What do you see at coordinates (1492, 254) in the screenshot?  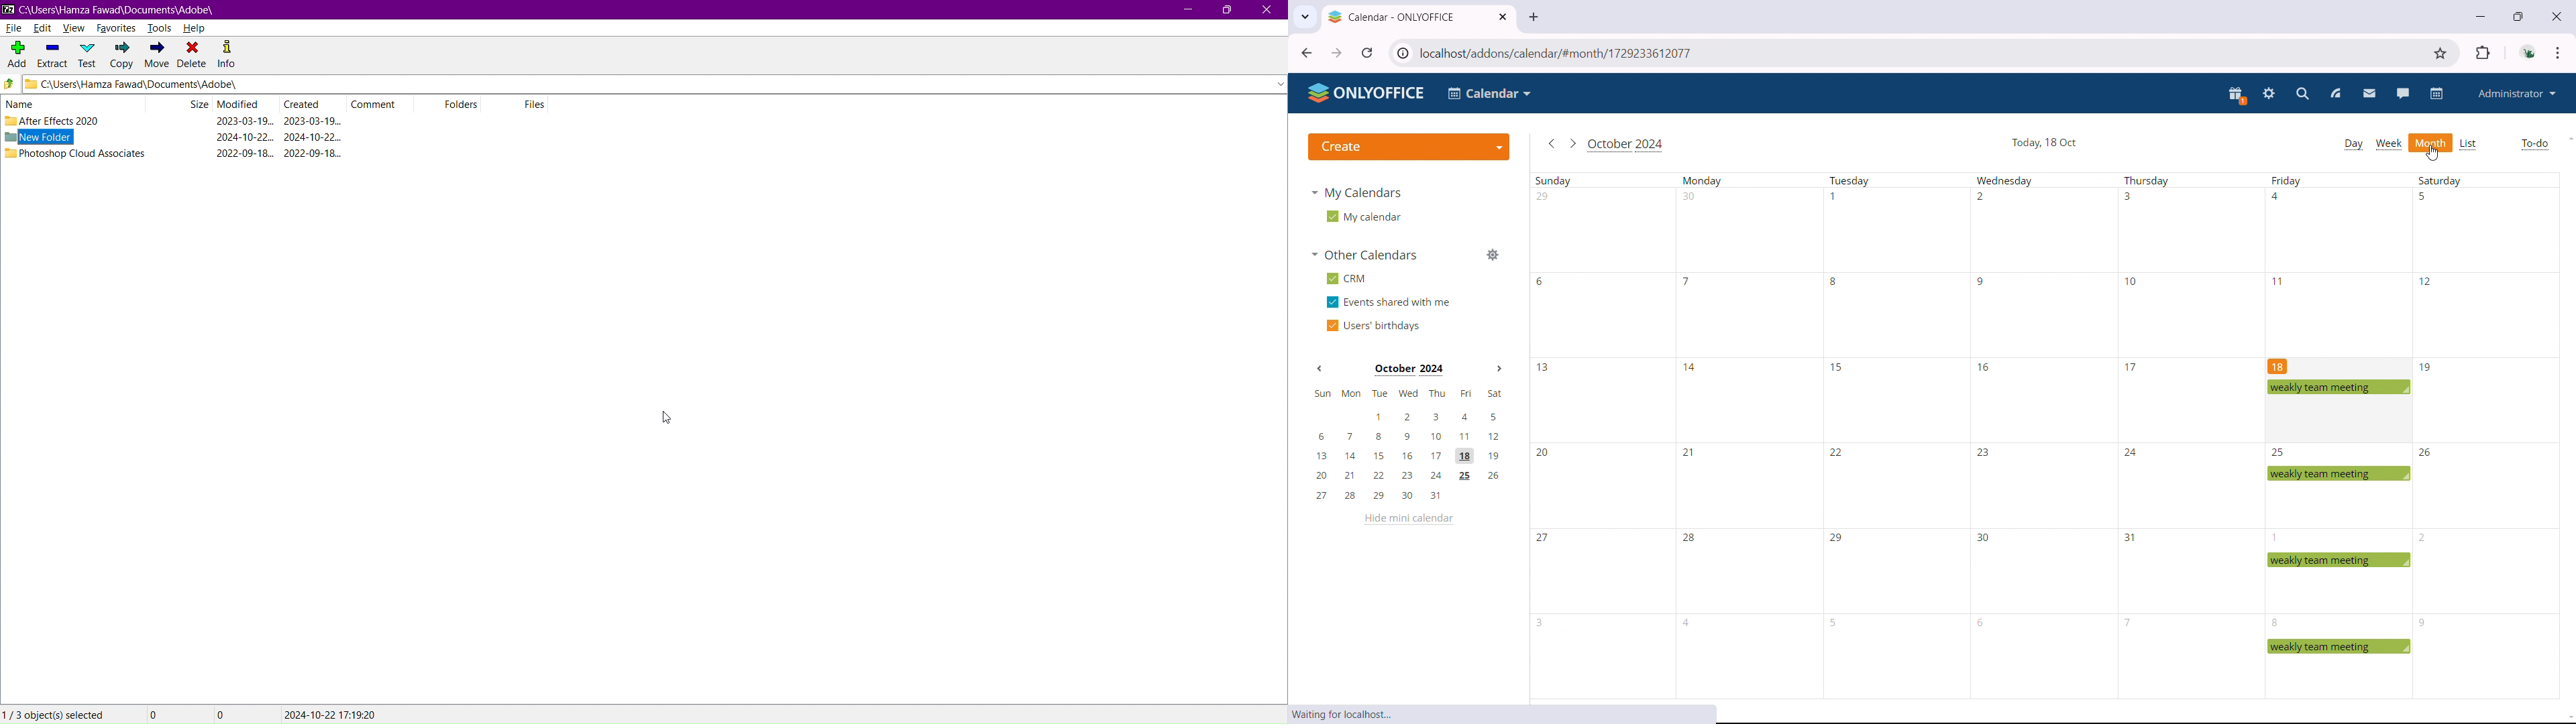 I see `manage` at bounding box center [1492, 254].